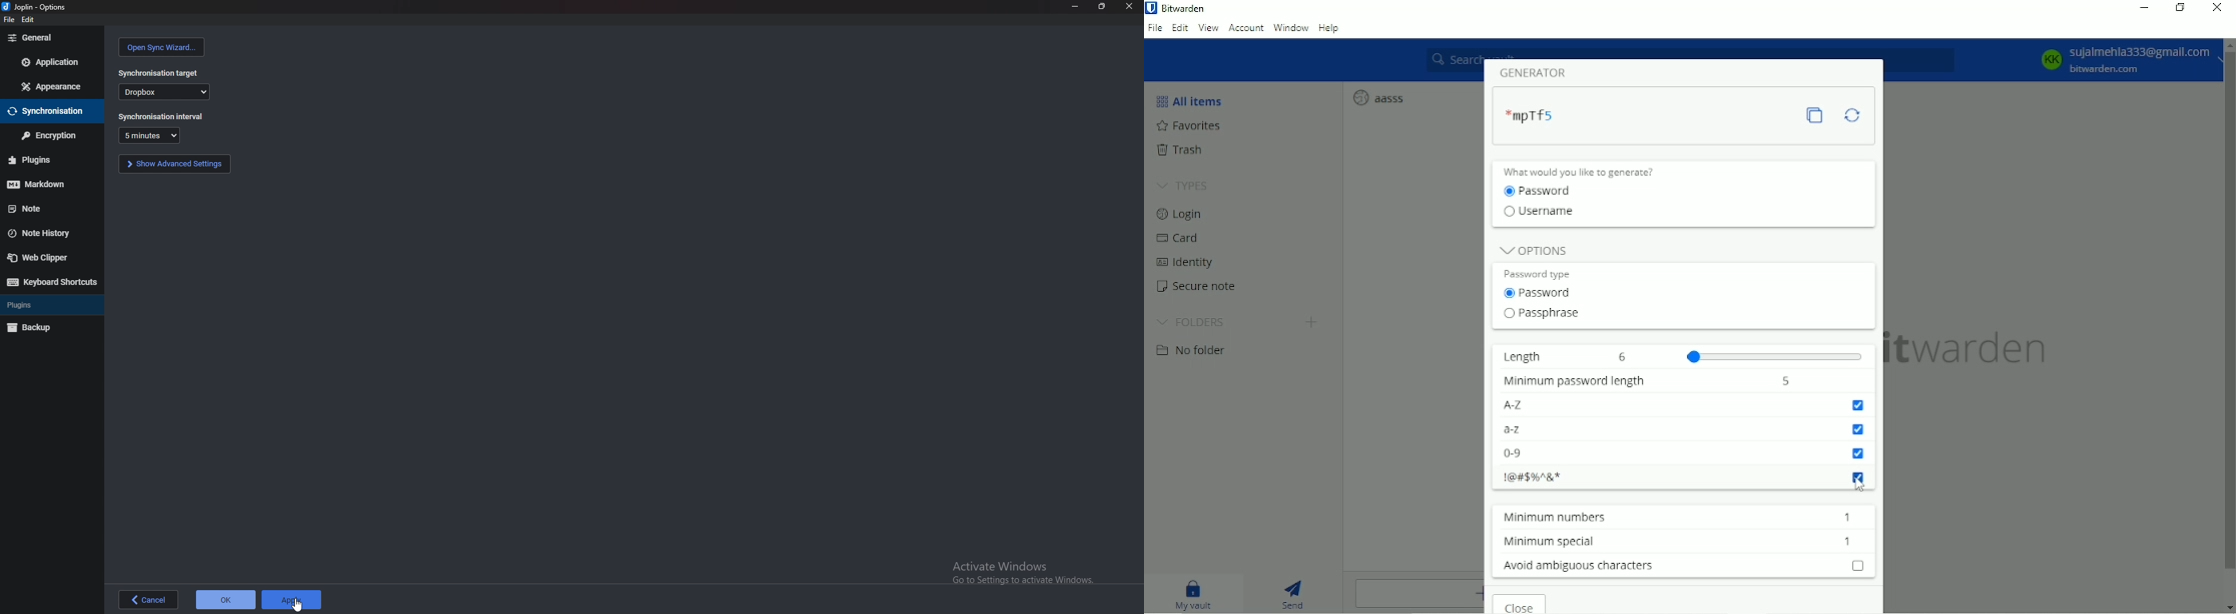  I want to click on synchronization interval, so click(160, 116).